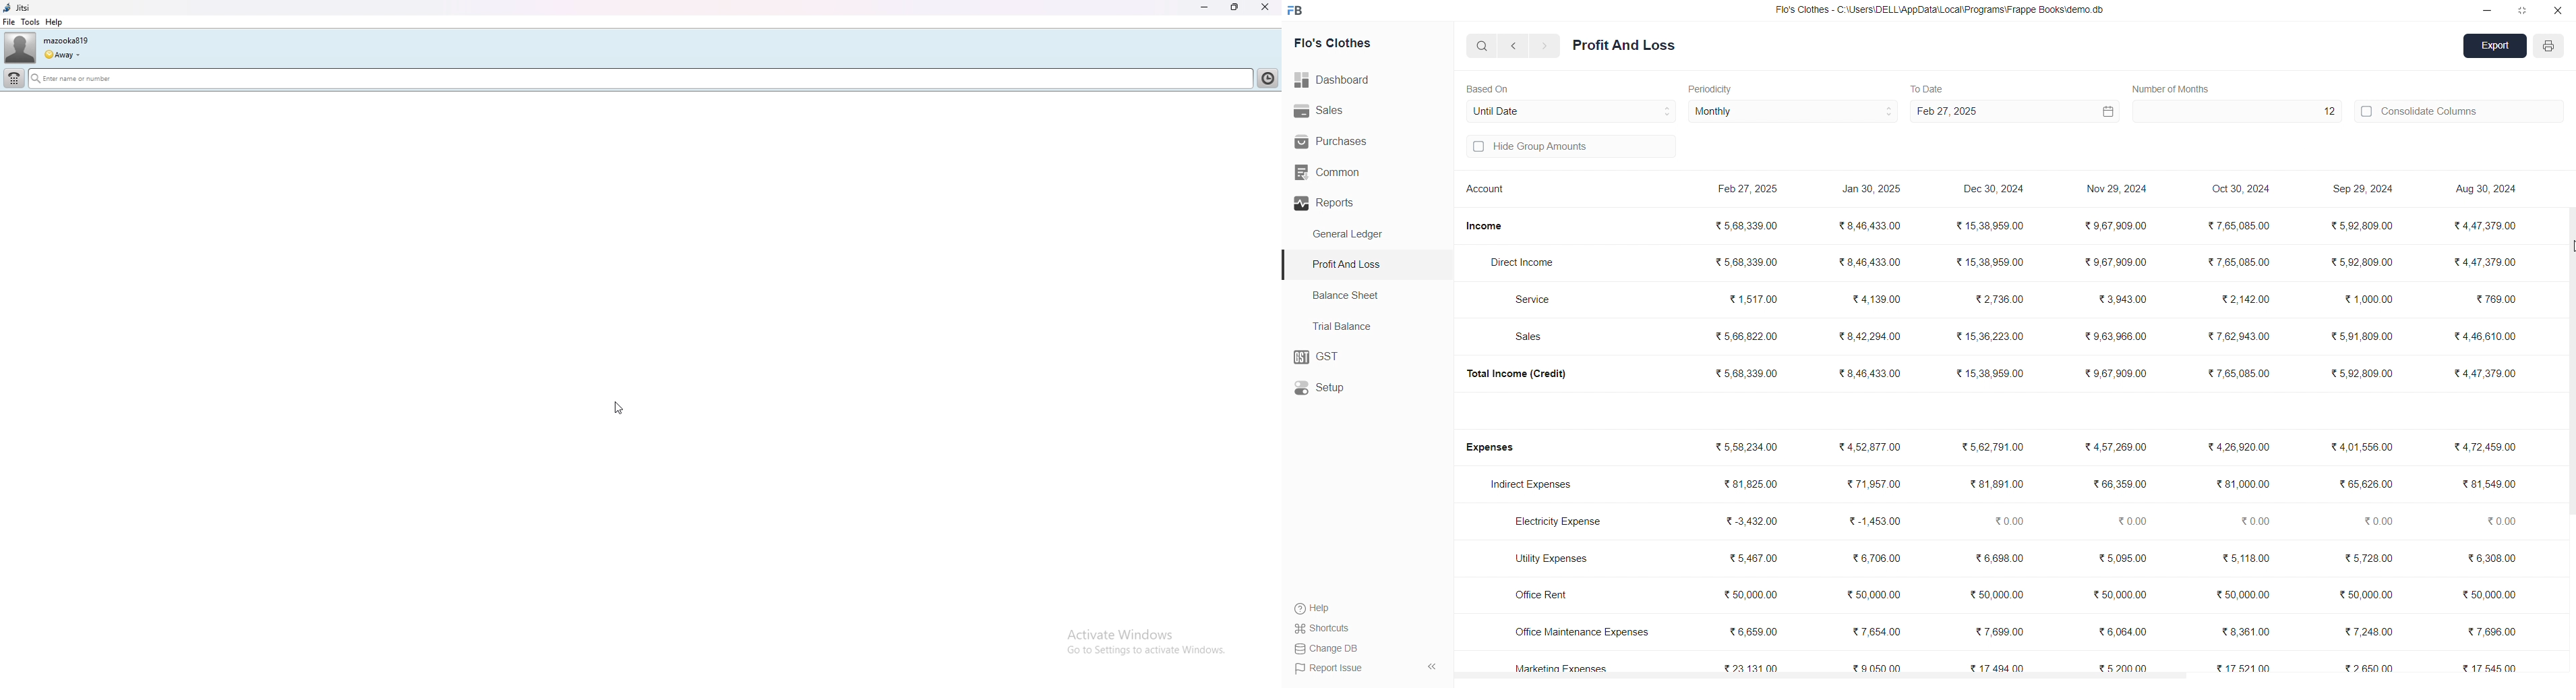 Image resolution: width=2576 pixels, height=700 pixels. Describe the element at coordinates (1873, 191) in the screenshot. I see `Jan 30, 2025` at that location.